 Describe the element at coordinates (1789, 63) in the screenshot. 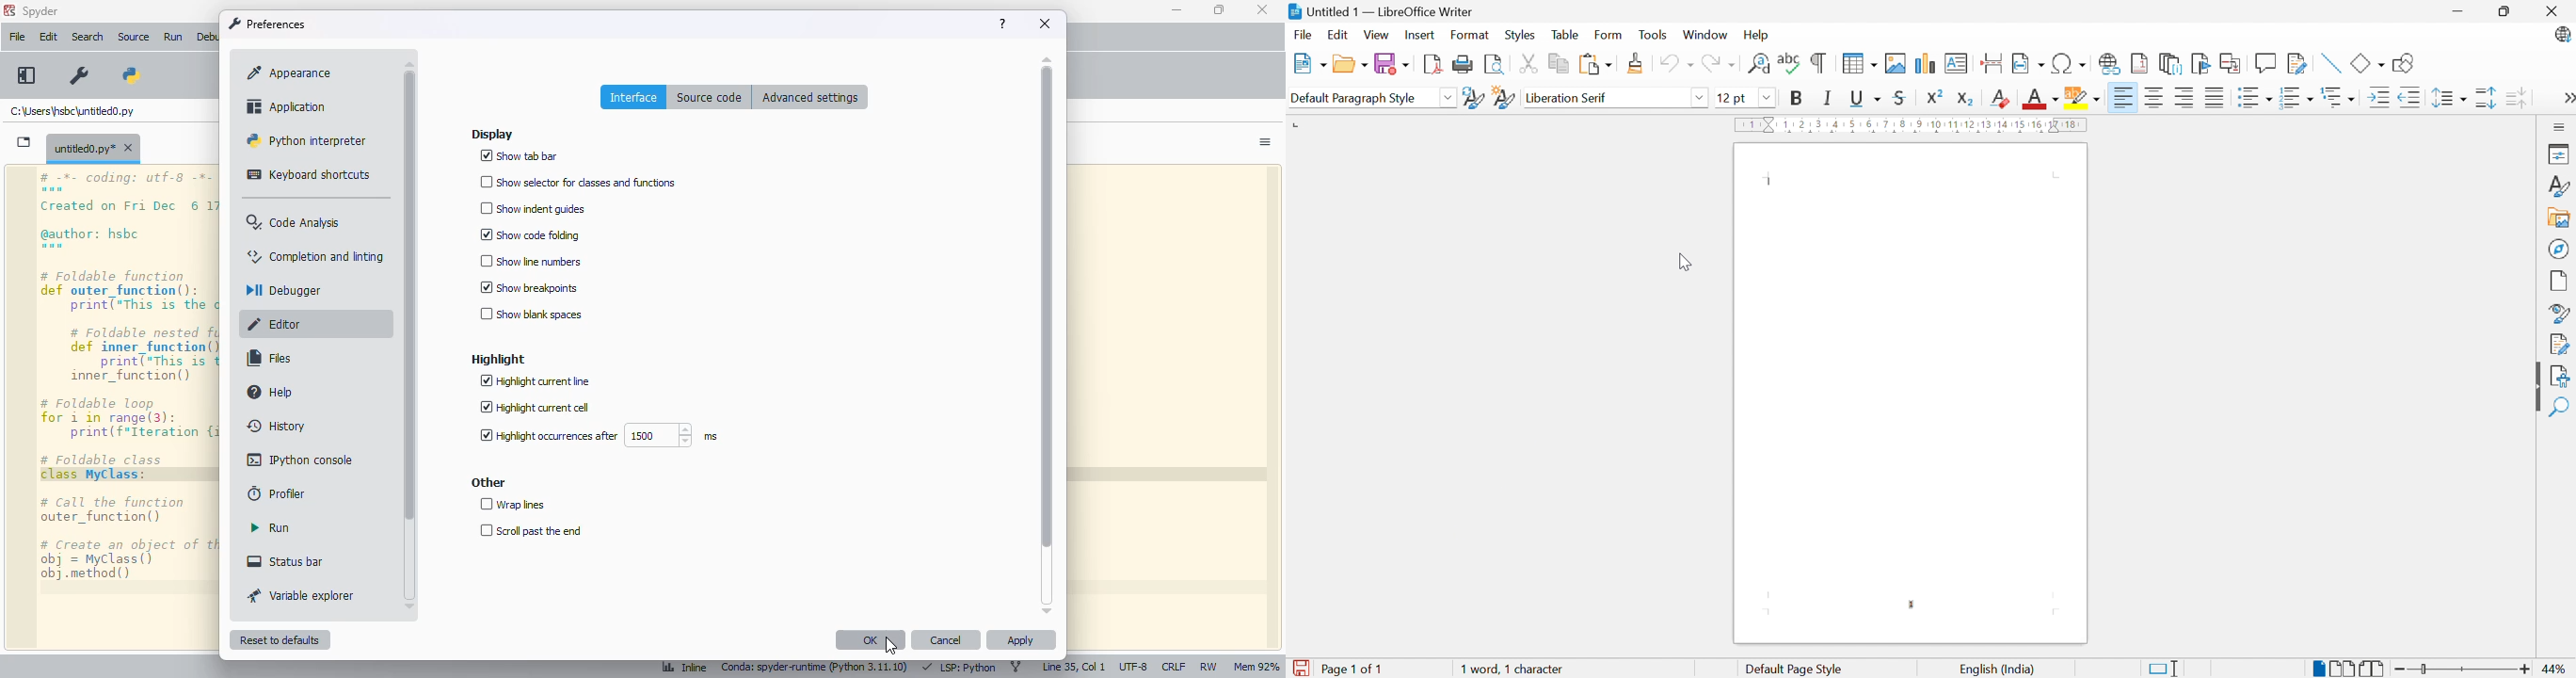

I see `Check spelling` at that location.